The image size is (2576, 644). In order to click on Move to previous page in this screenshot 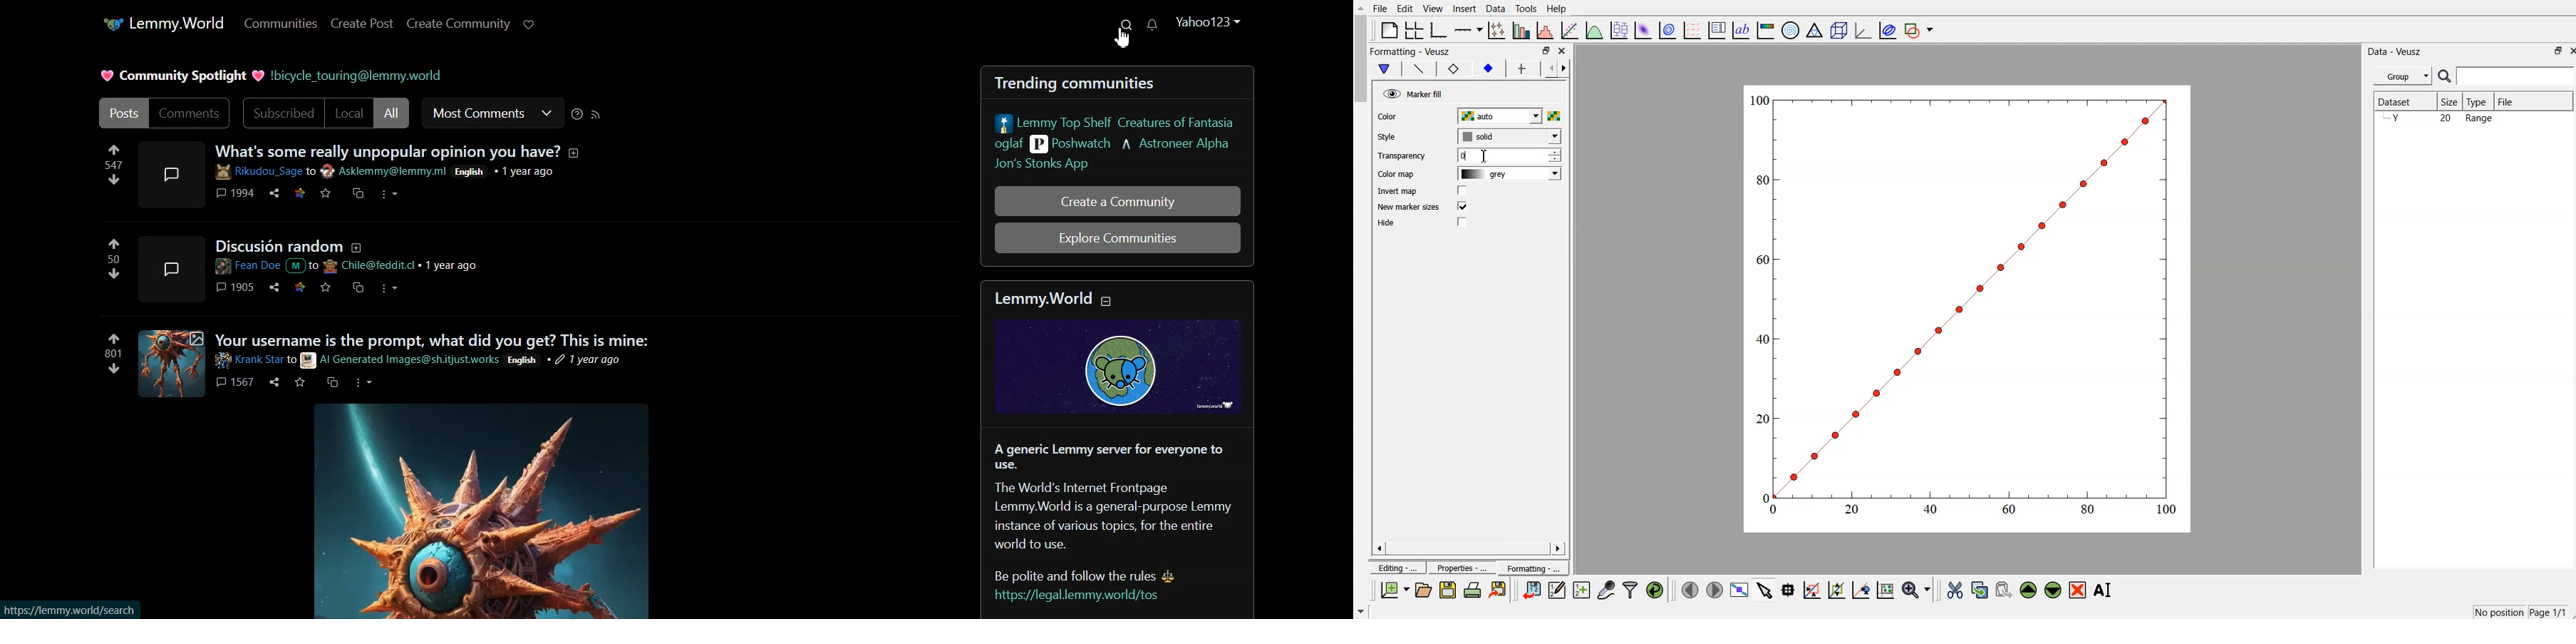, I will do `click(1688, 589)`.